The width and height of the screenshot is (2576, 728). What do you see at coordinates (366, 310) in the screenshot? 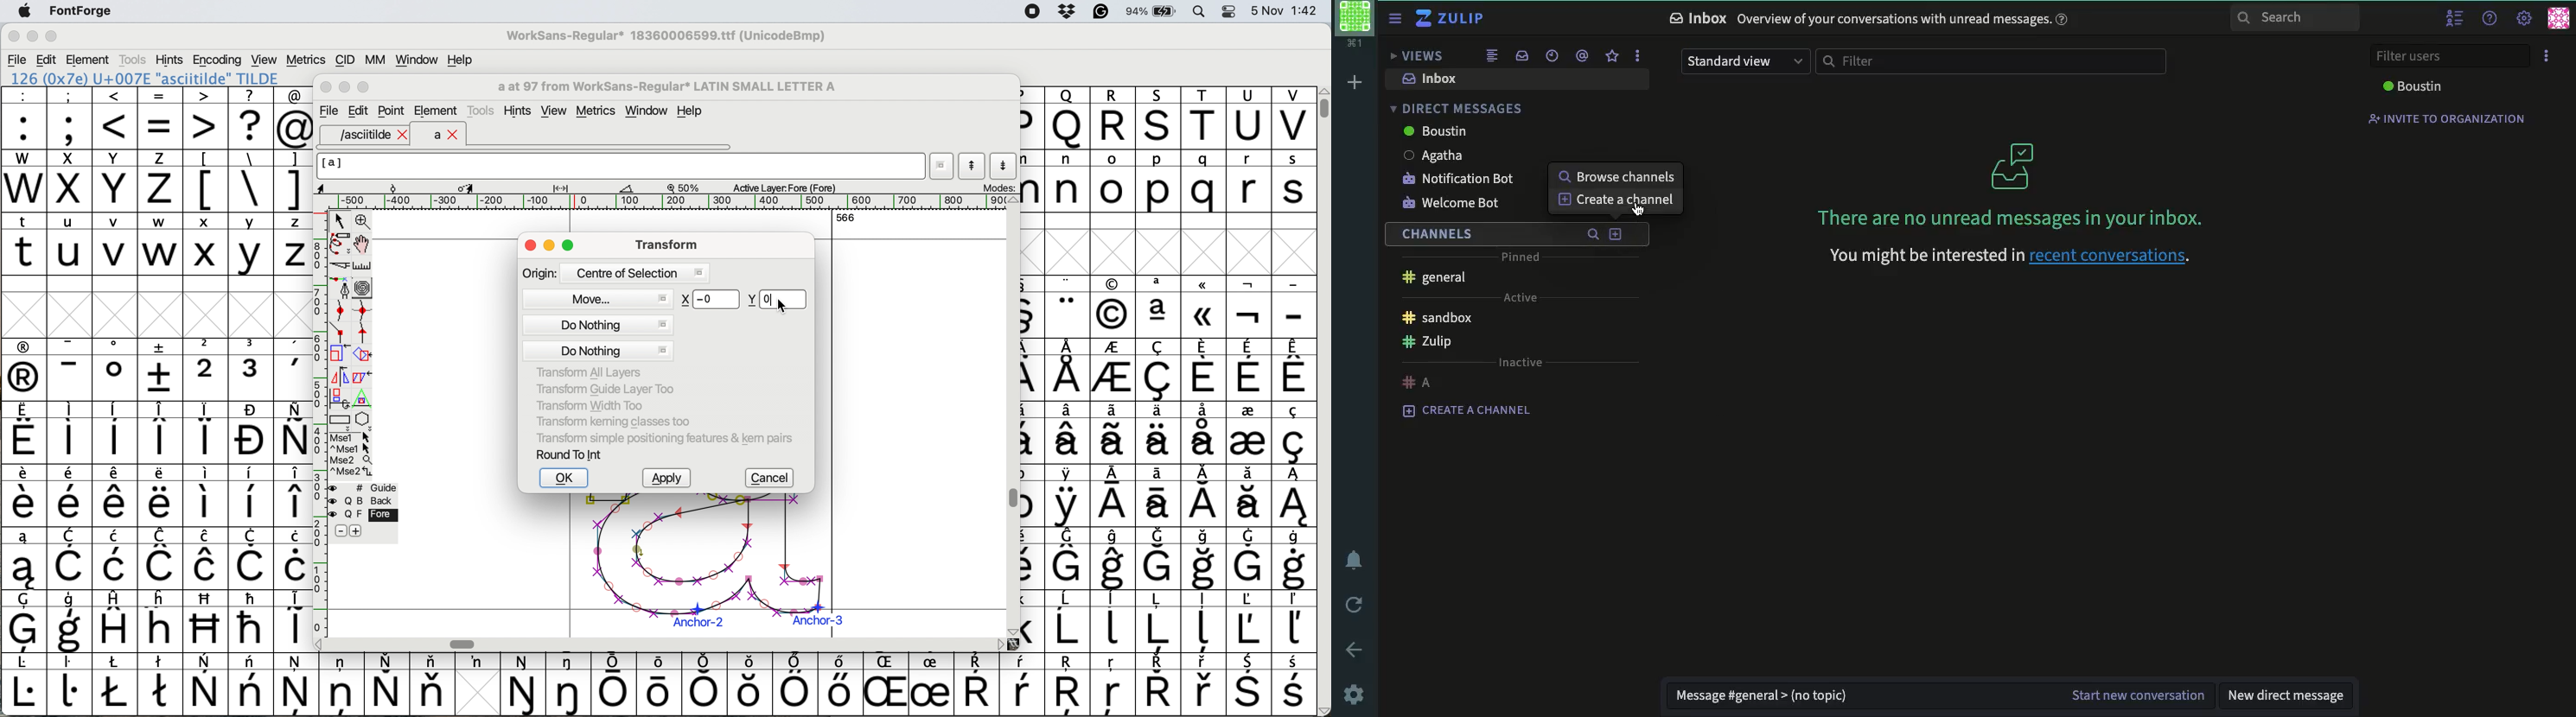
I see `add a curve point vertically or horizontally` at bounding box center [366, 310].